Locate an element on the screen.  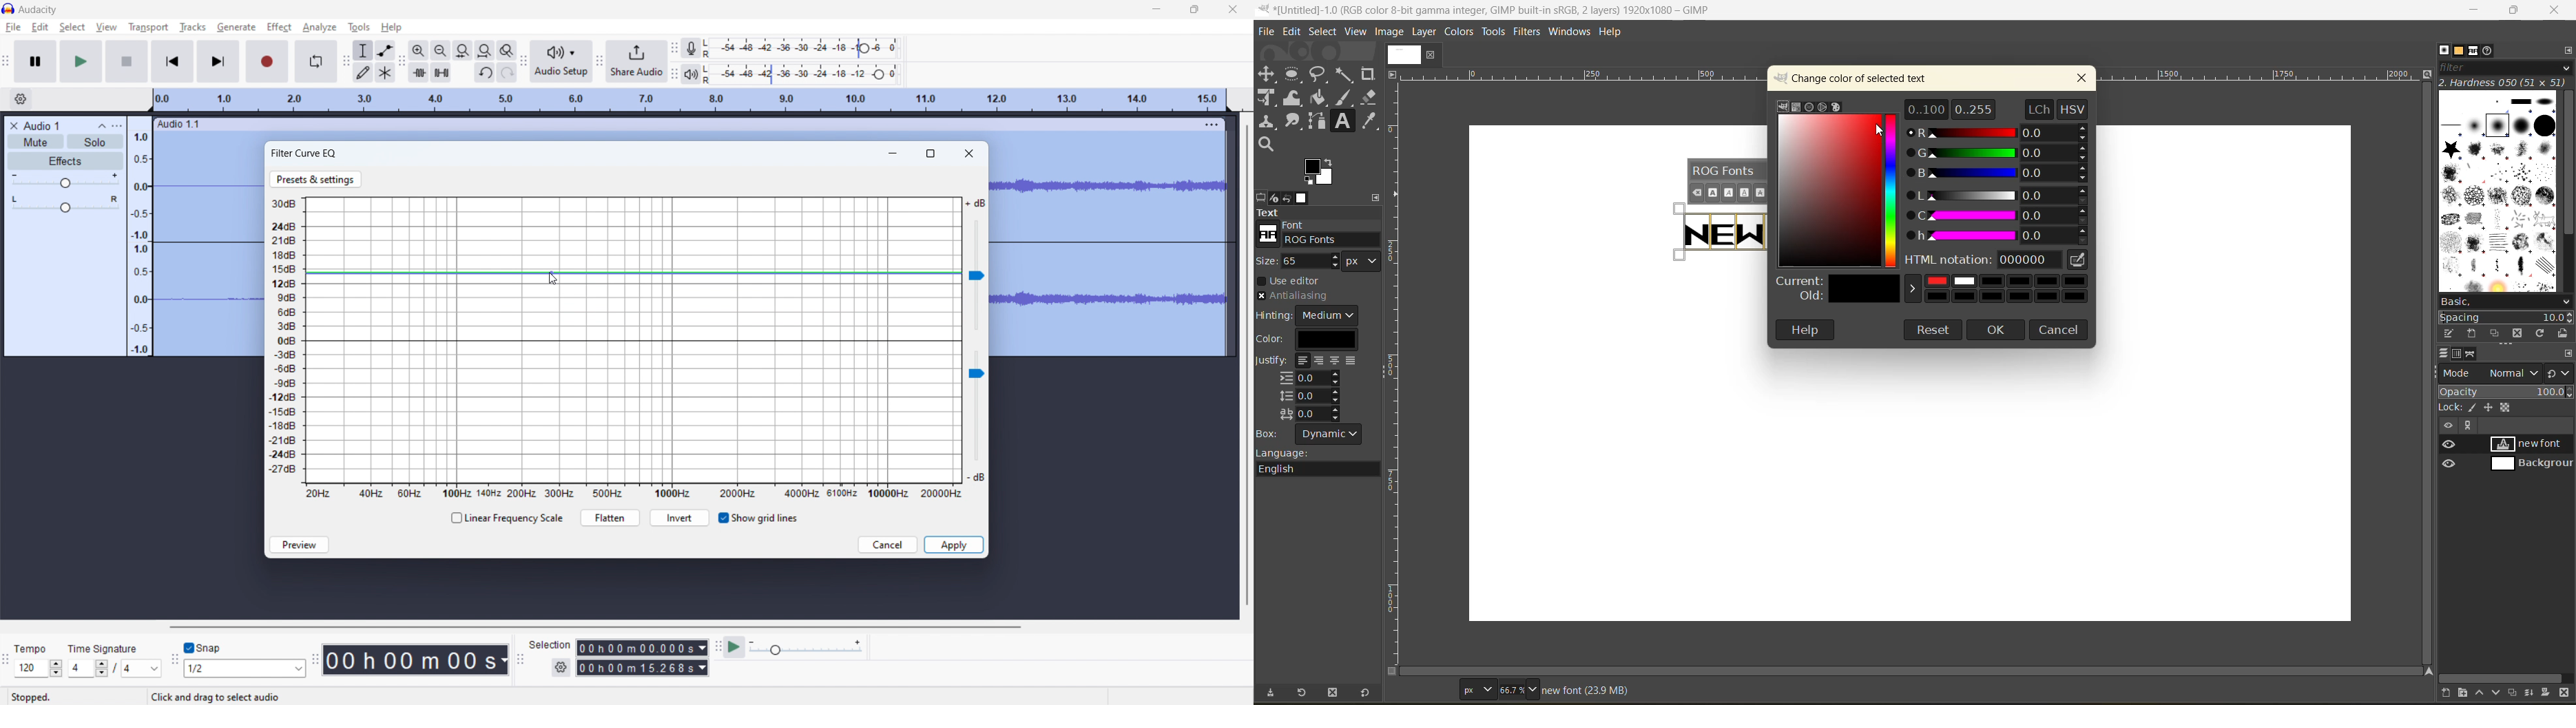
cursor is located at coordinates (558, 279).